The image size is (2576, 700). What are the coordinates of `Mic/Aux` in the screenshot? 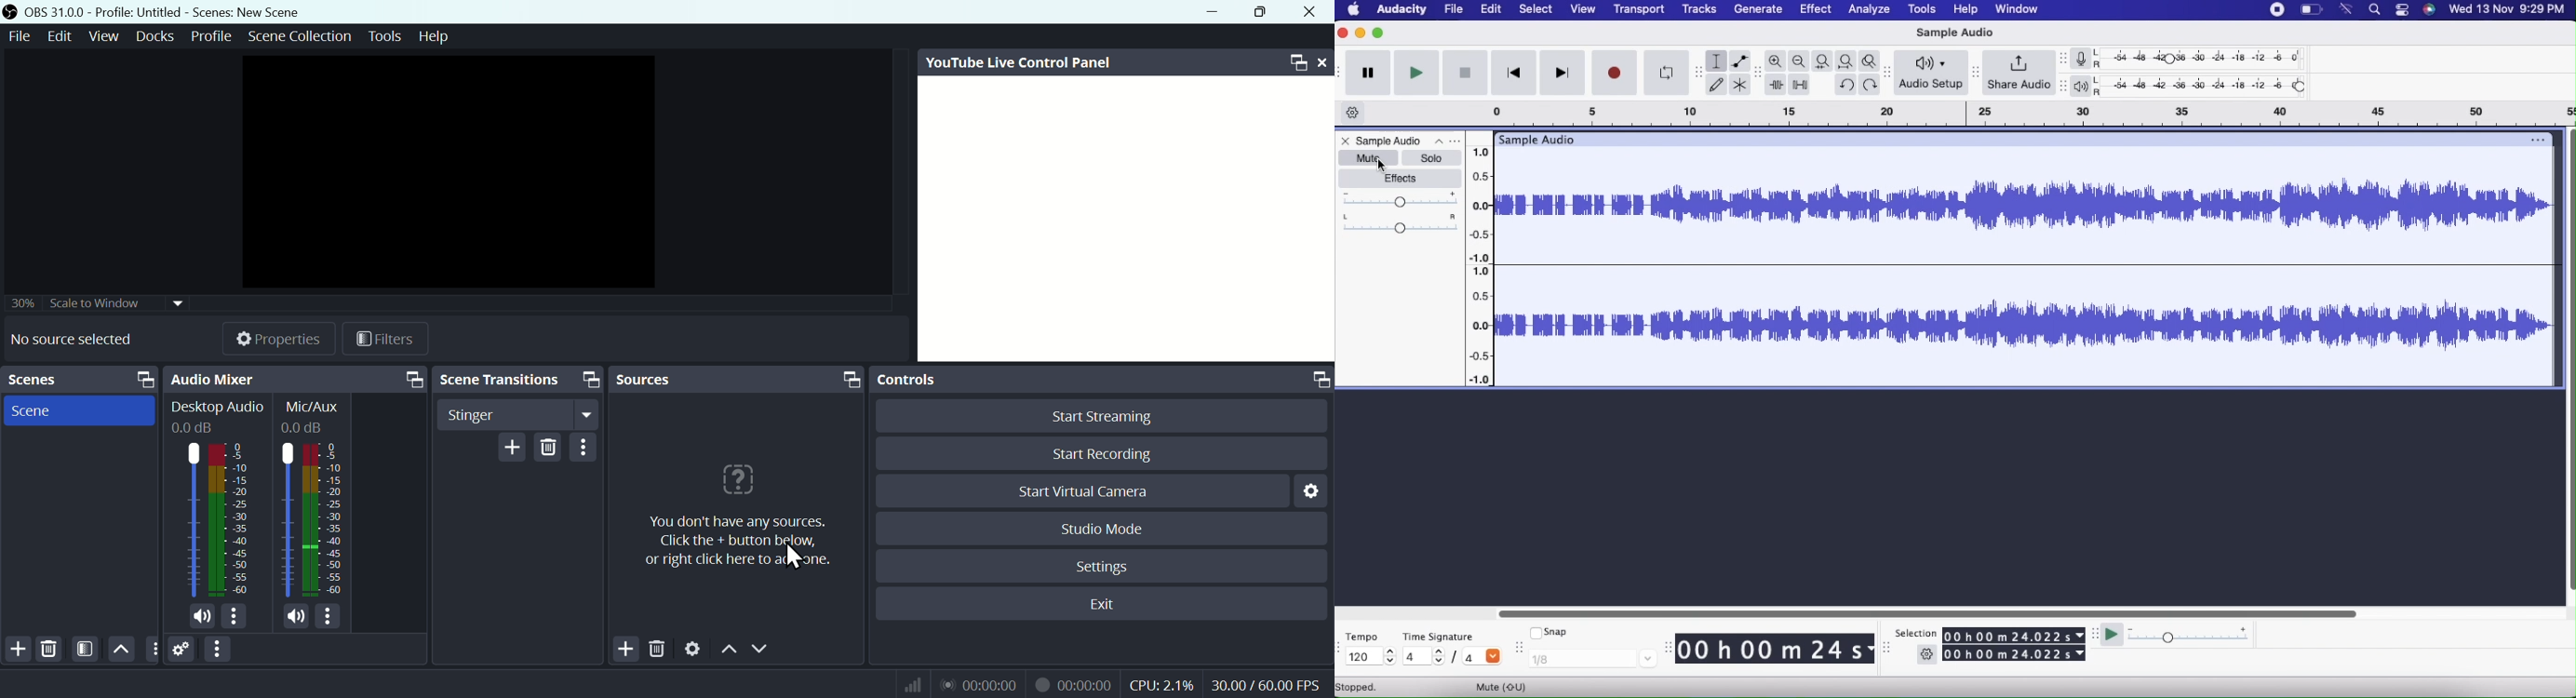 It's located at (314, 498).